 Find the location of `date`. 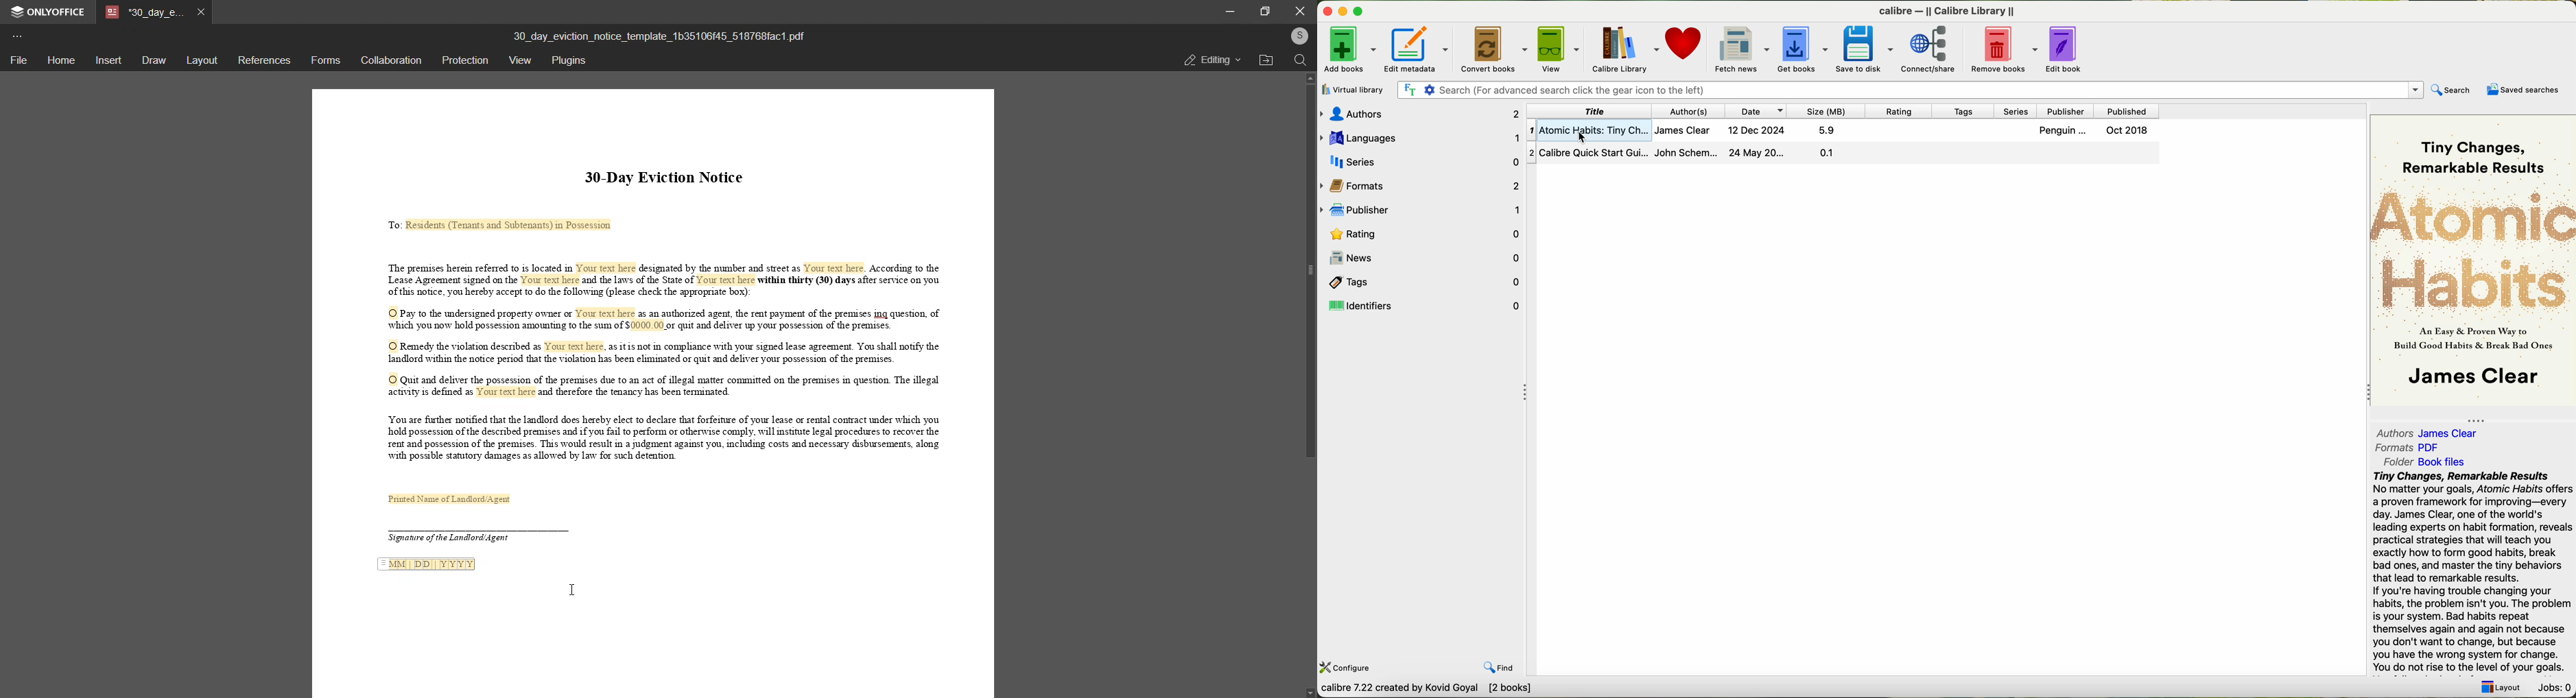

date is located at coordinates (1754, 111).